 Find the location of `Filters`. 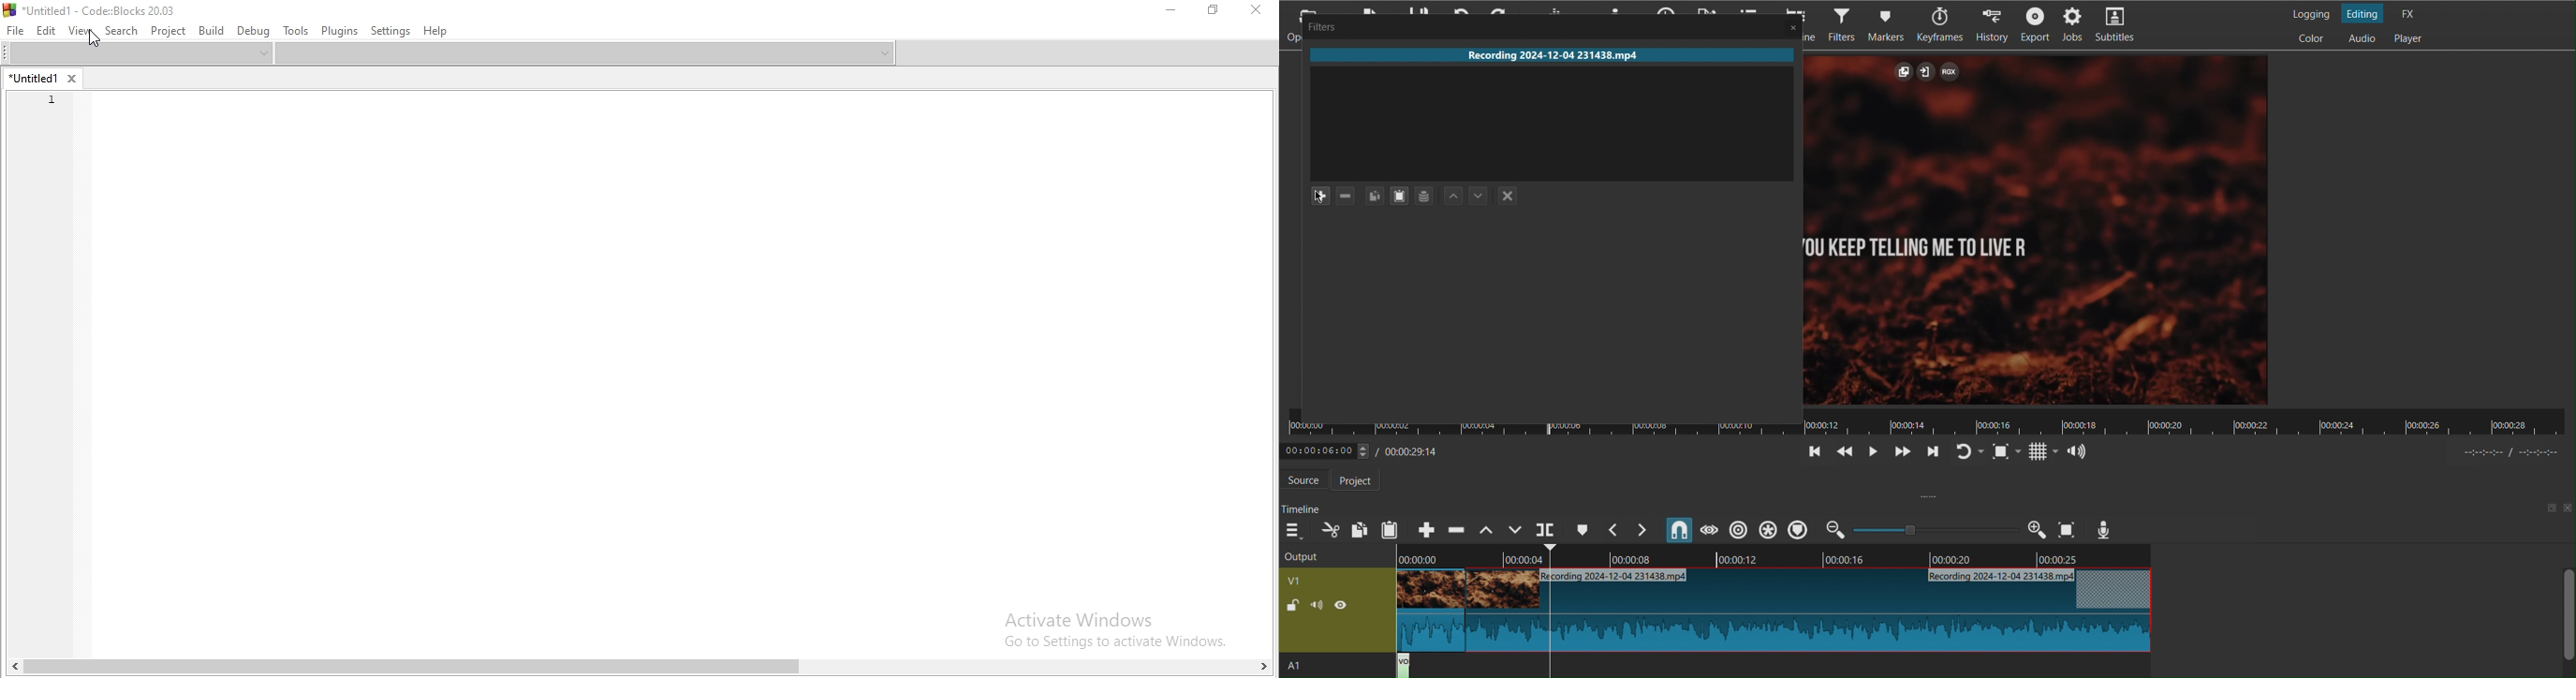

Filters is located at coordinates (1839, 24).